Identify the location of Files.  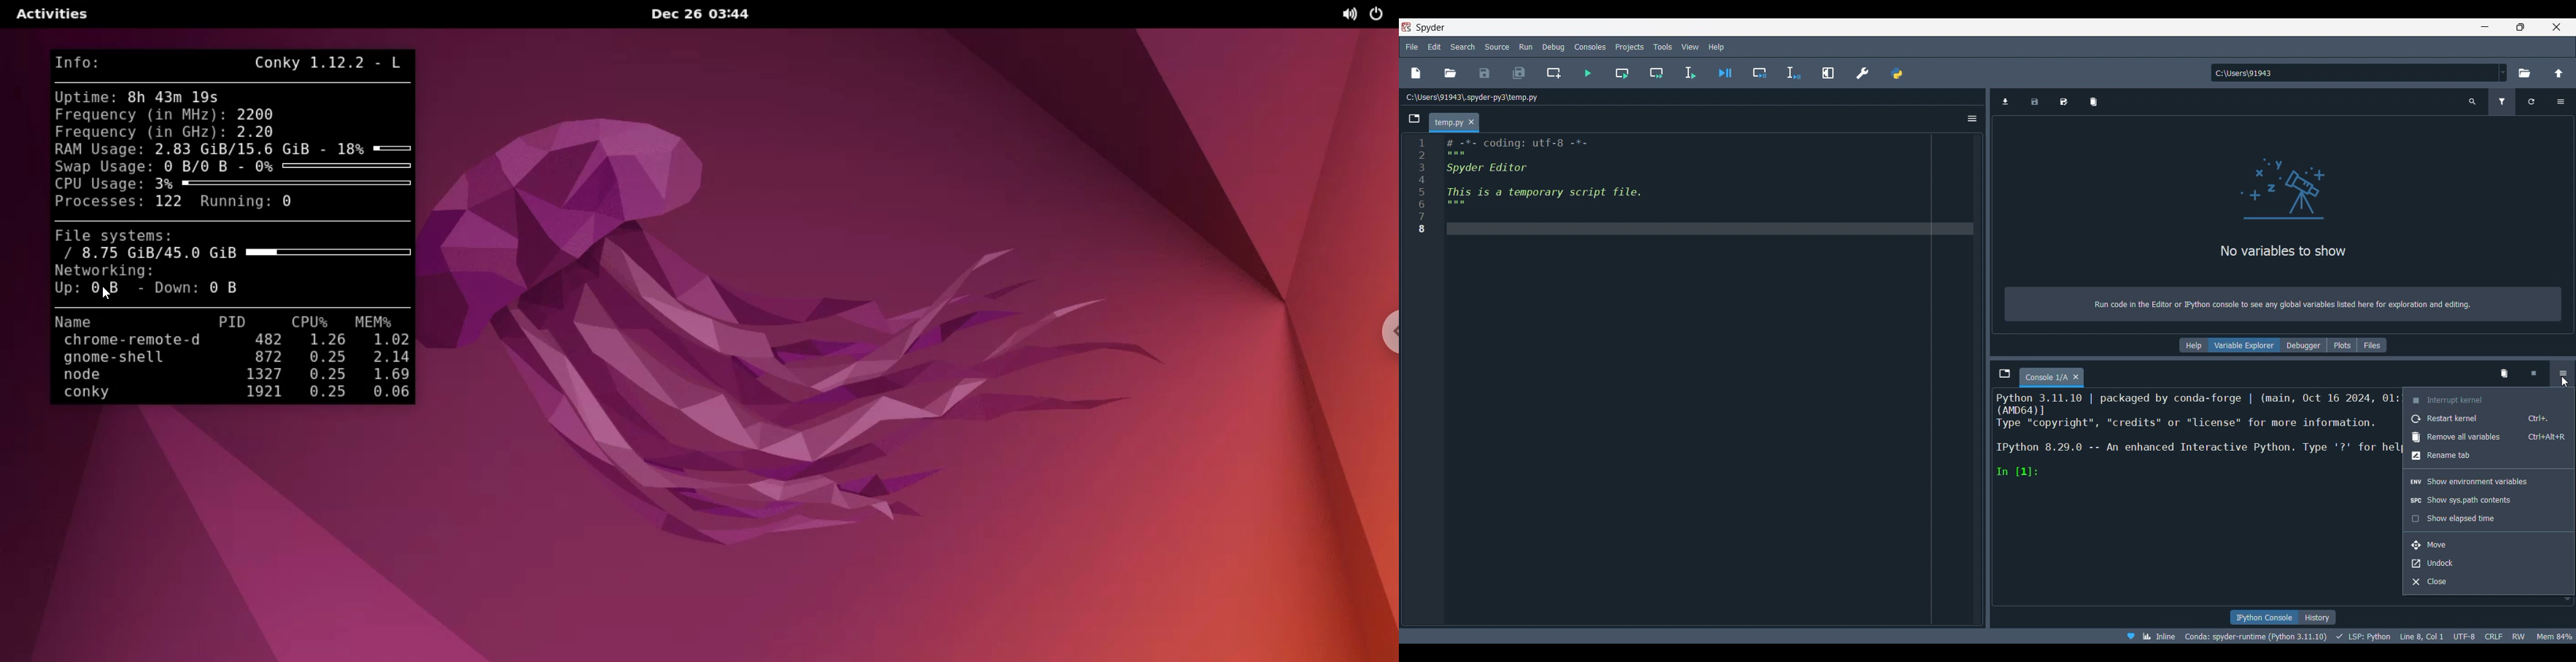
(2372, 345).